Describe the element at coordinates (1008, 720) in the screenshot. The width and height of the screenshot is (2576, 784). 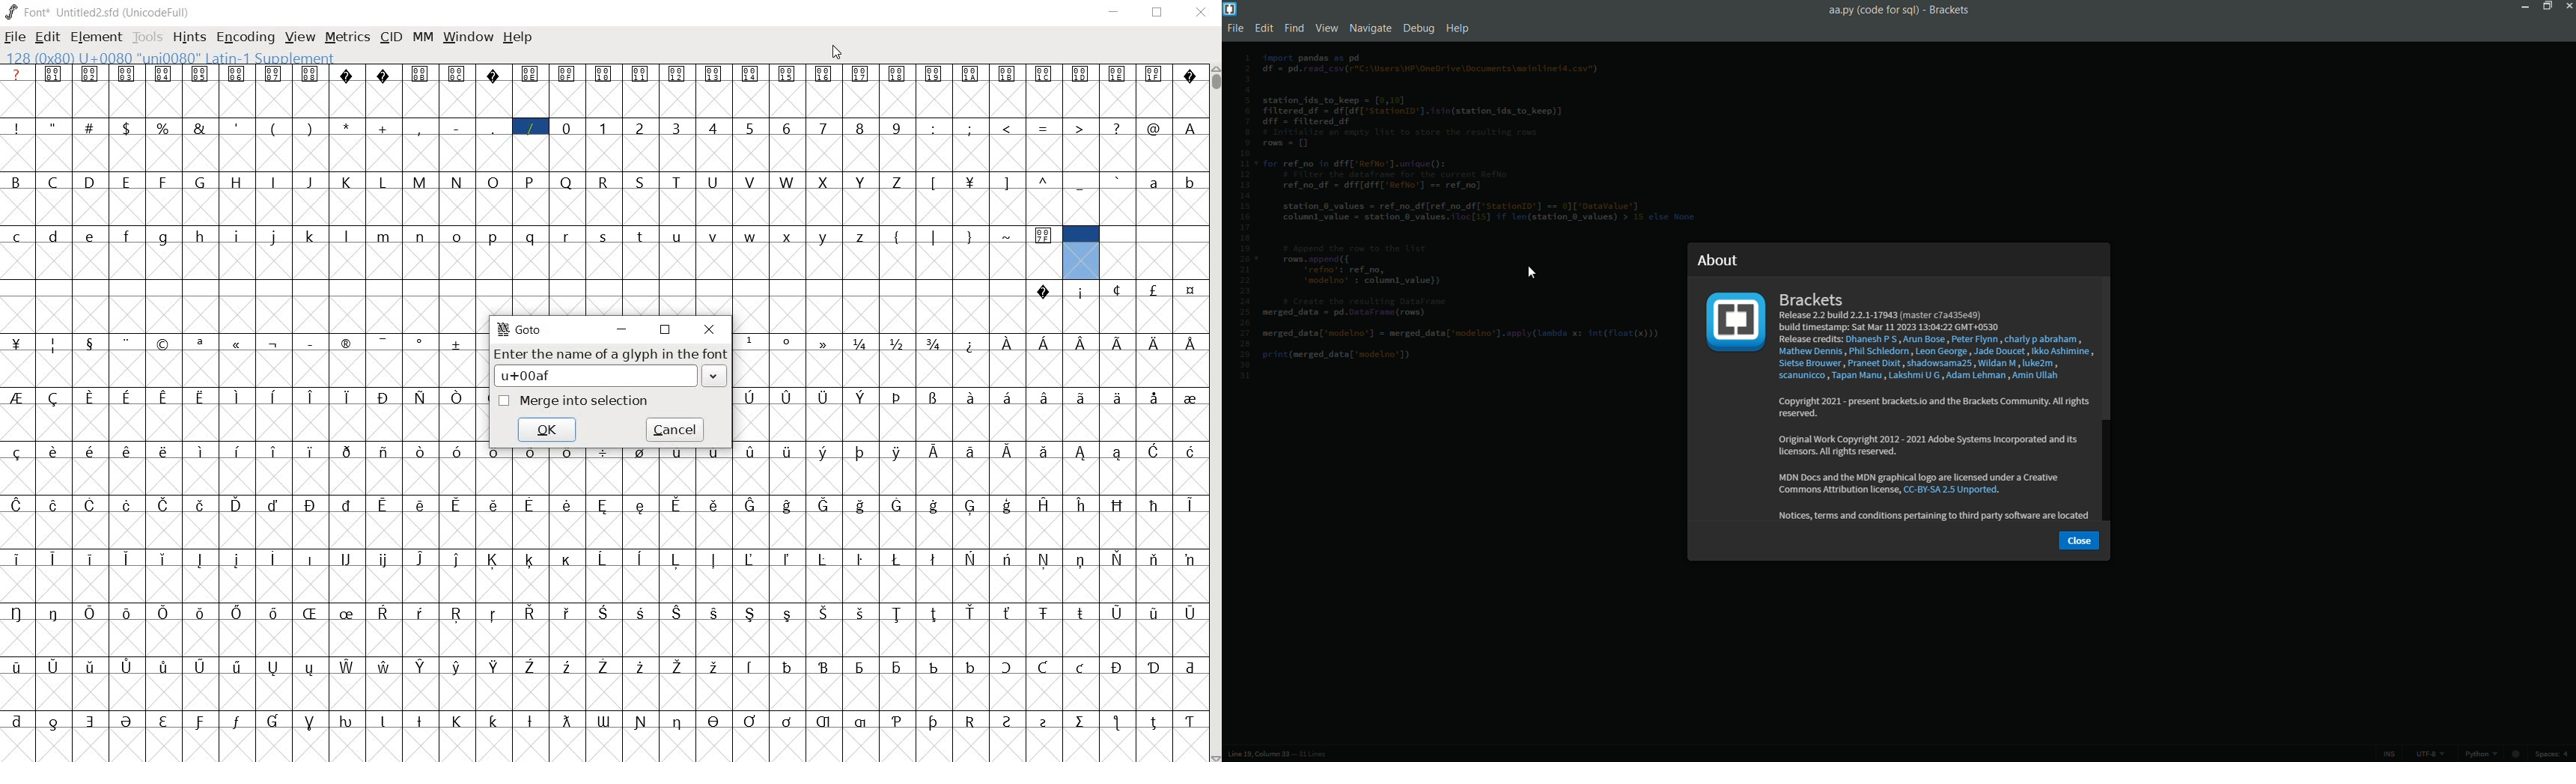
I see `Symbol` at that location.